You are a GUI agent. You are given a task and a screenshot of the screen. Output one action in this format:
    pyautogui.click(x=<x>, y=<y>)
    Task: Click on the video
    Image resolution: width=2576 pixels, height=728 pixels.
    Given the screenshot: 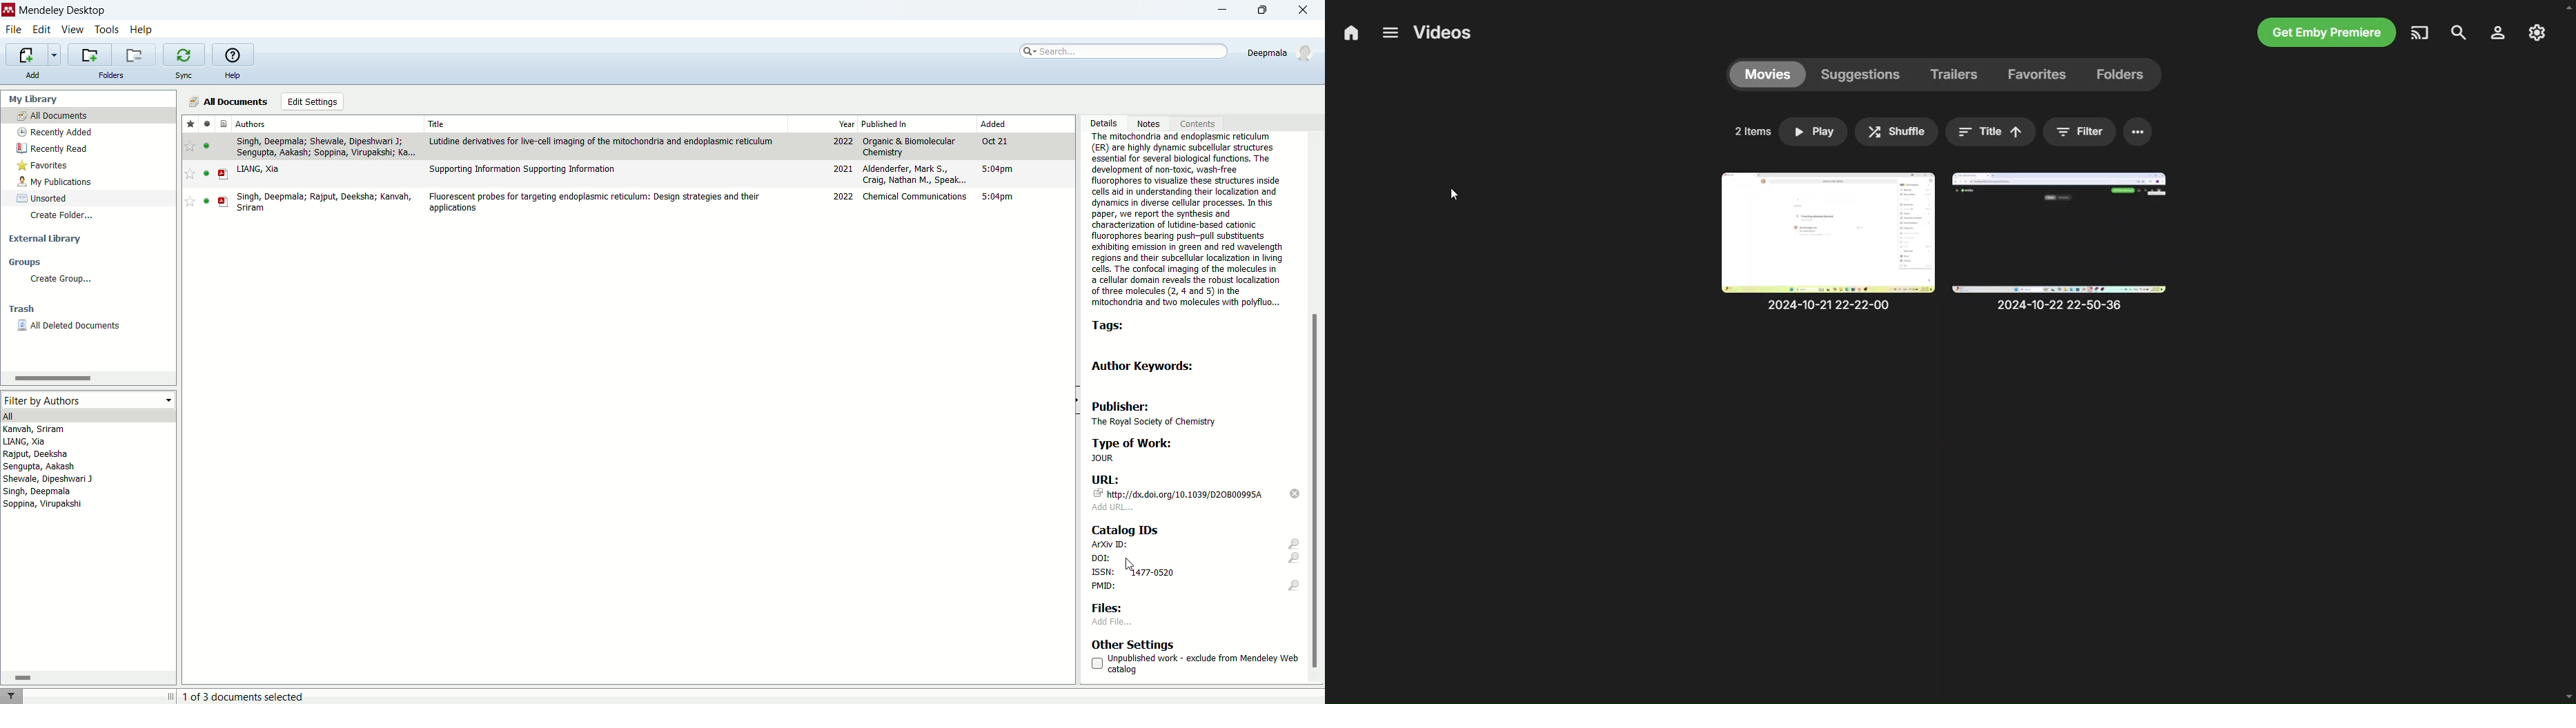 What is the action you would take?
    pyautogui.click(x=2072, y=245)
    